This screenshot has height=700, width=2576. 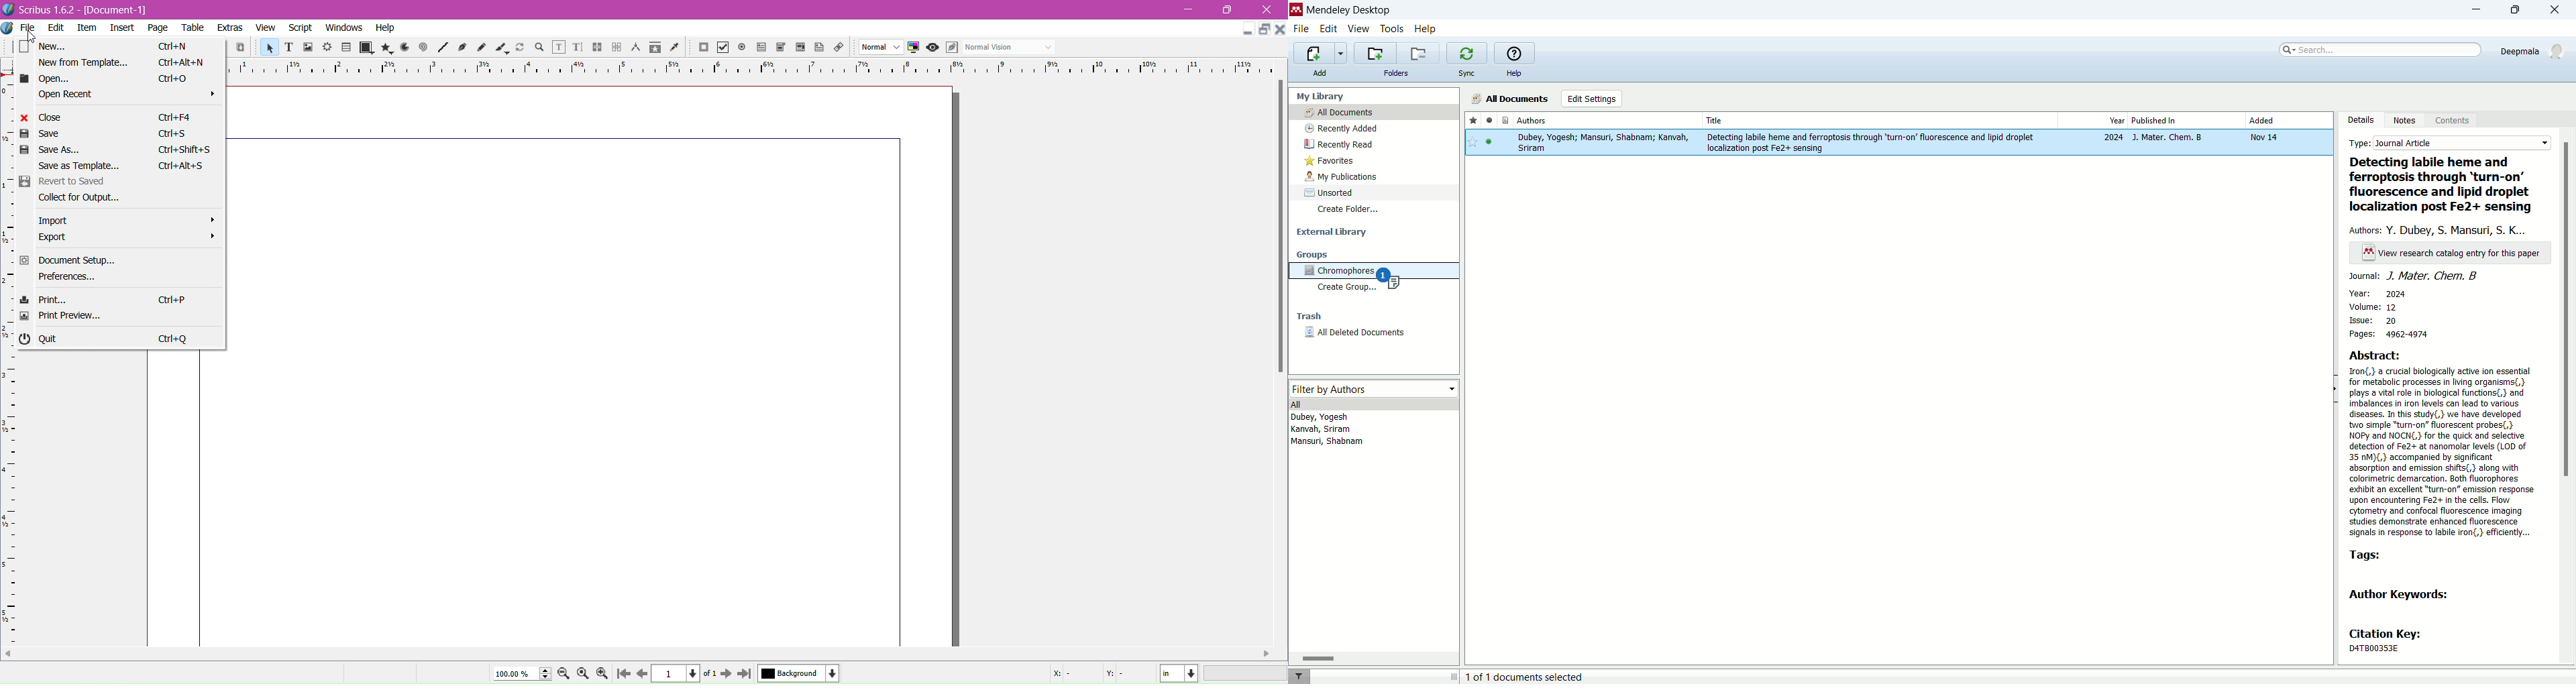 I want to click on kanvah, sriram, so click(x=1321, y=430).